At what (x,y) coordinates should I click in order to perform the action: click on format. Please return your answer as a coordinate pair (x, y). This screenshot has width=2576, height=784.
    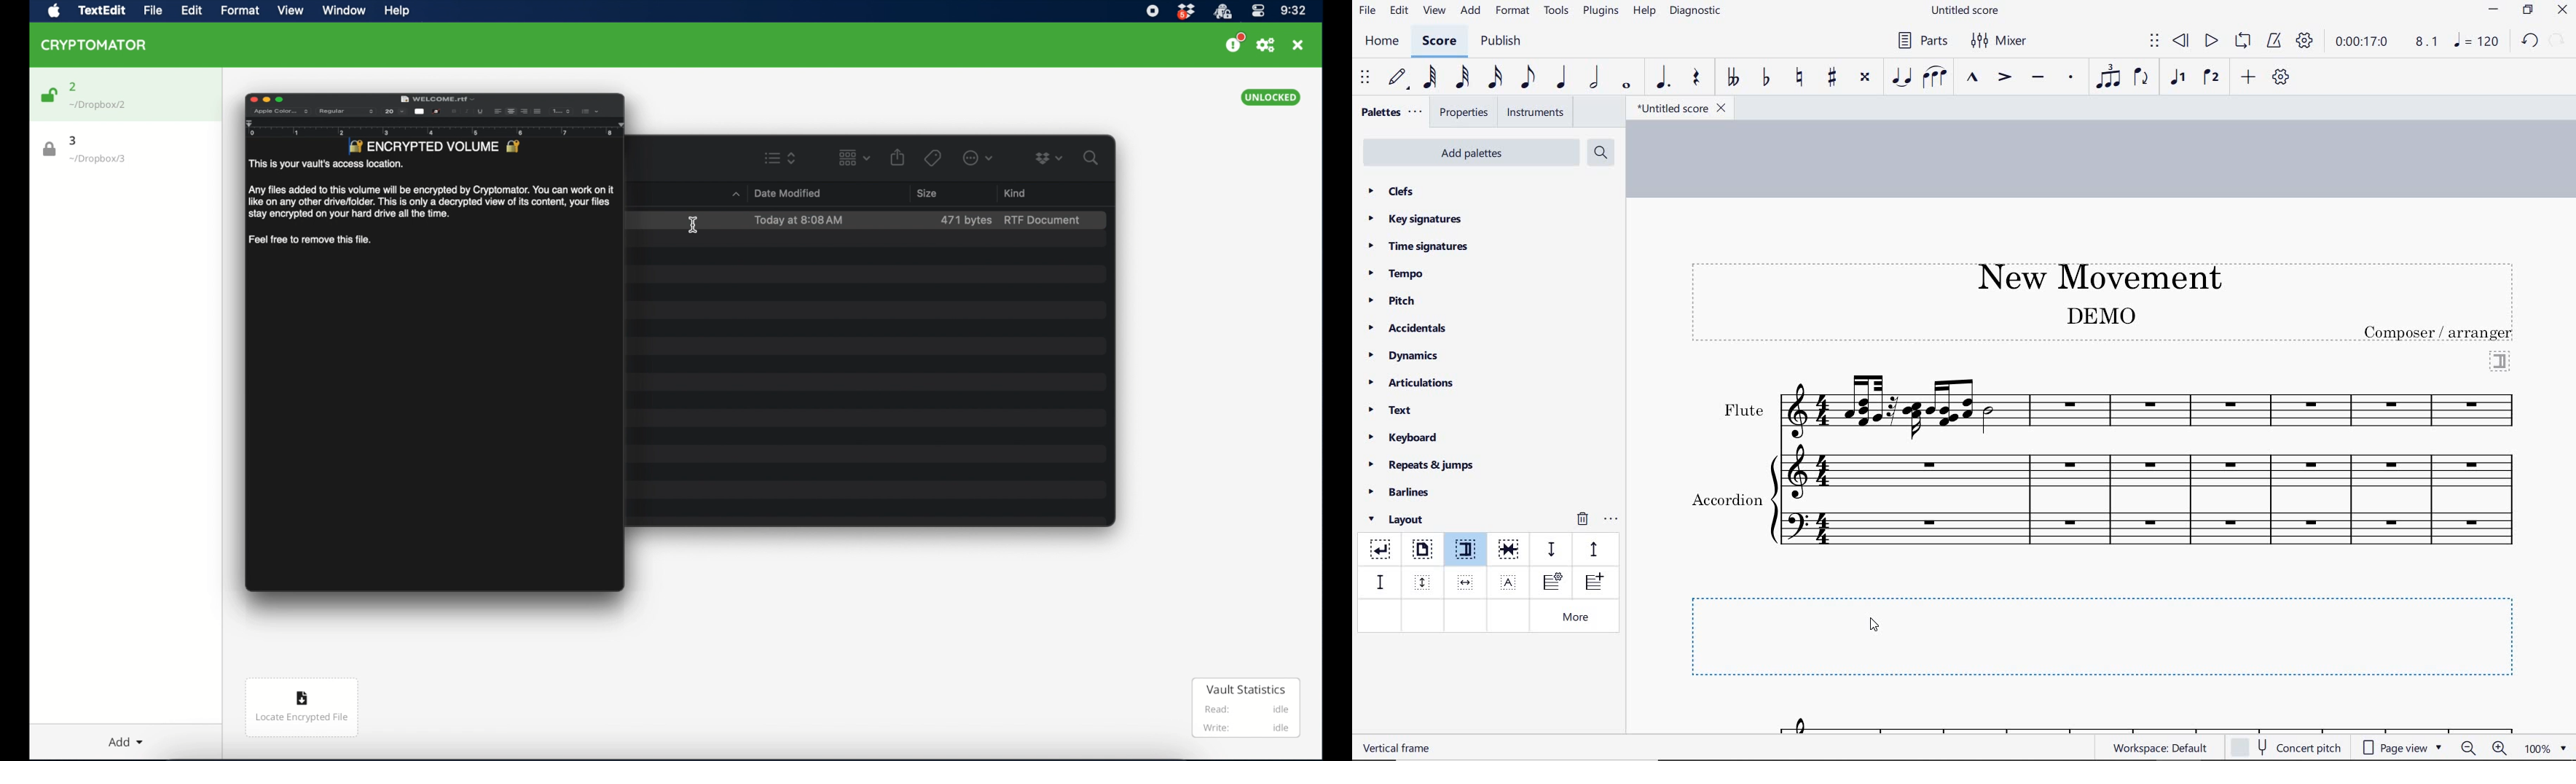
    Looking at the image, I should click on (1514, 10).